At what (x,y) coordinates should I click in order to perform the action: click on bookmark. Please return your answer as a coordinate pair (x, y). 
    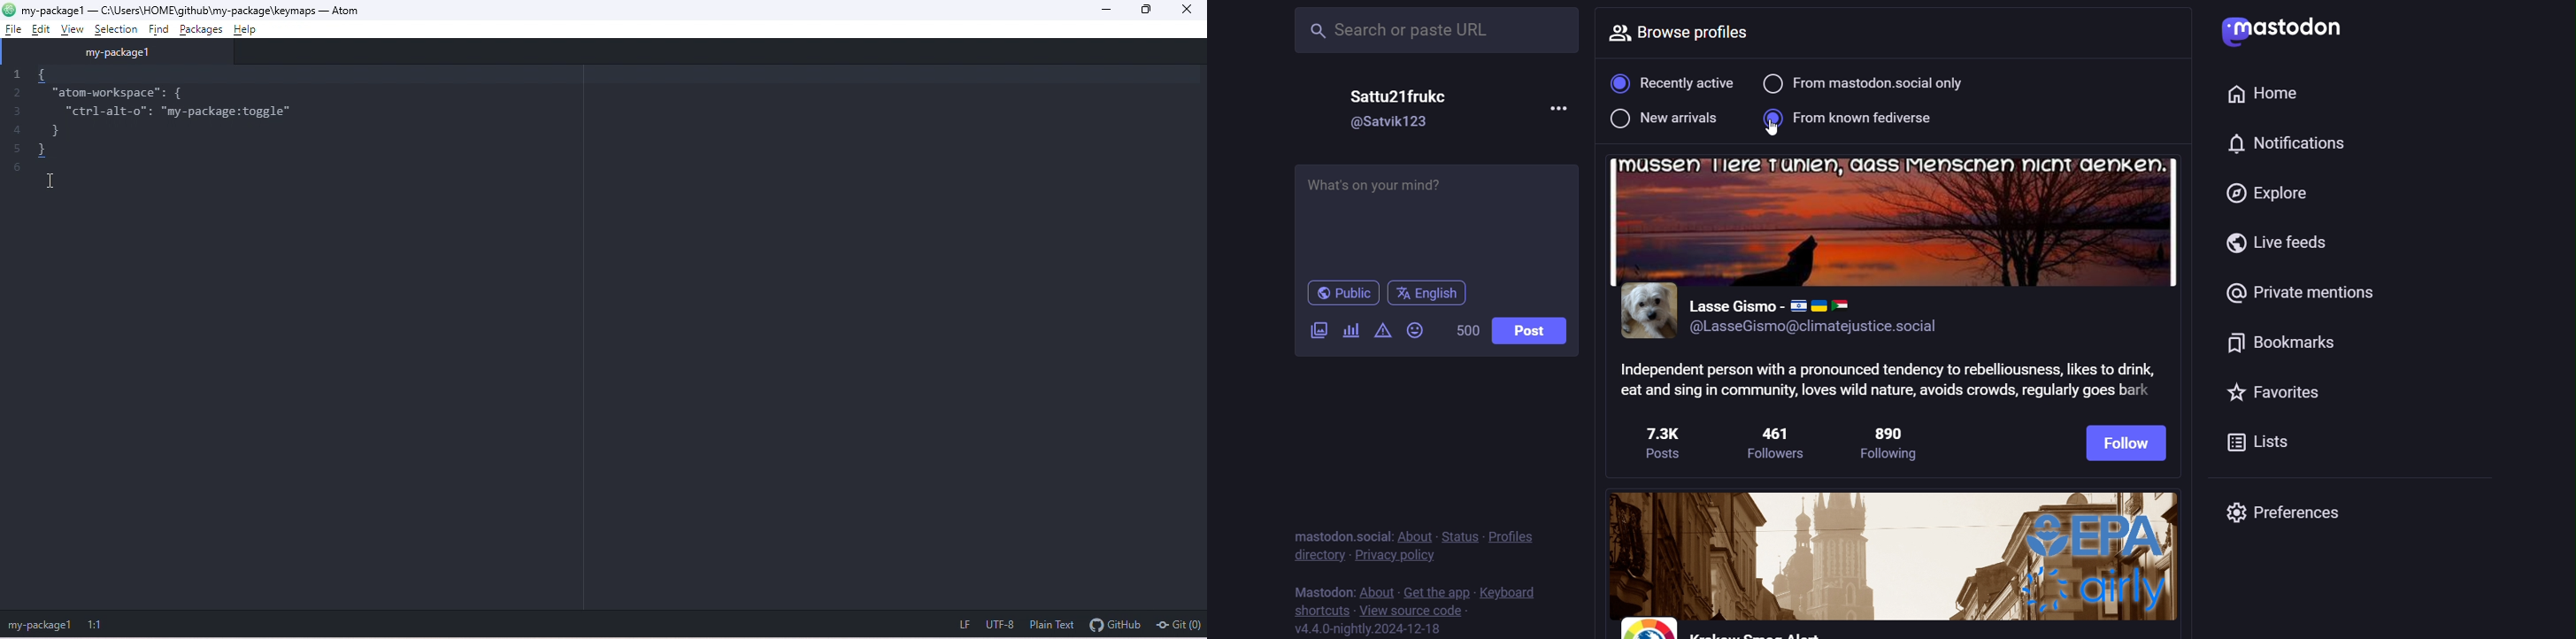
    Looking at the image, I should click on (2290, 341).